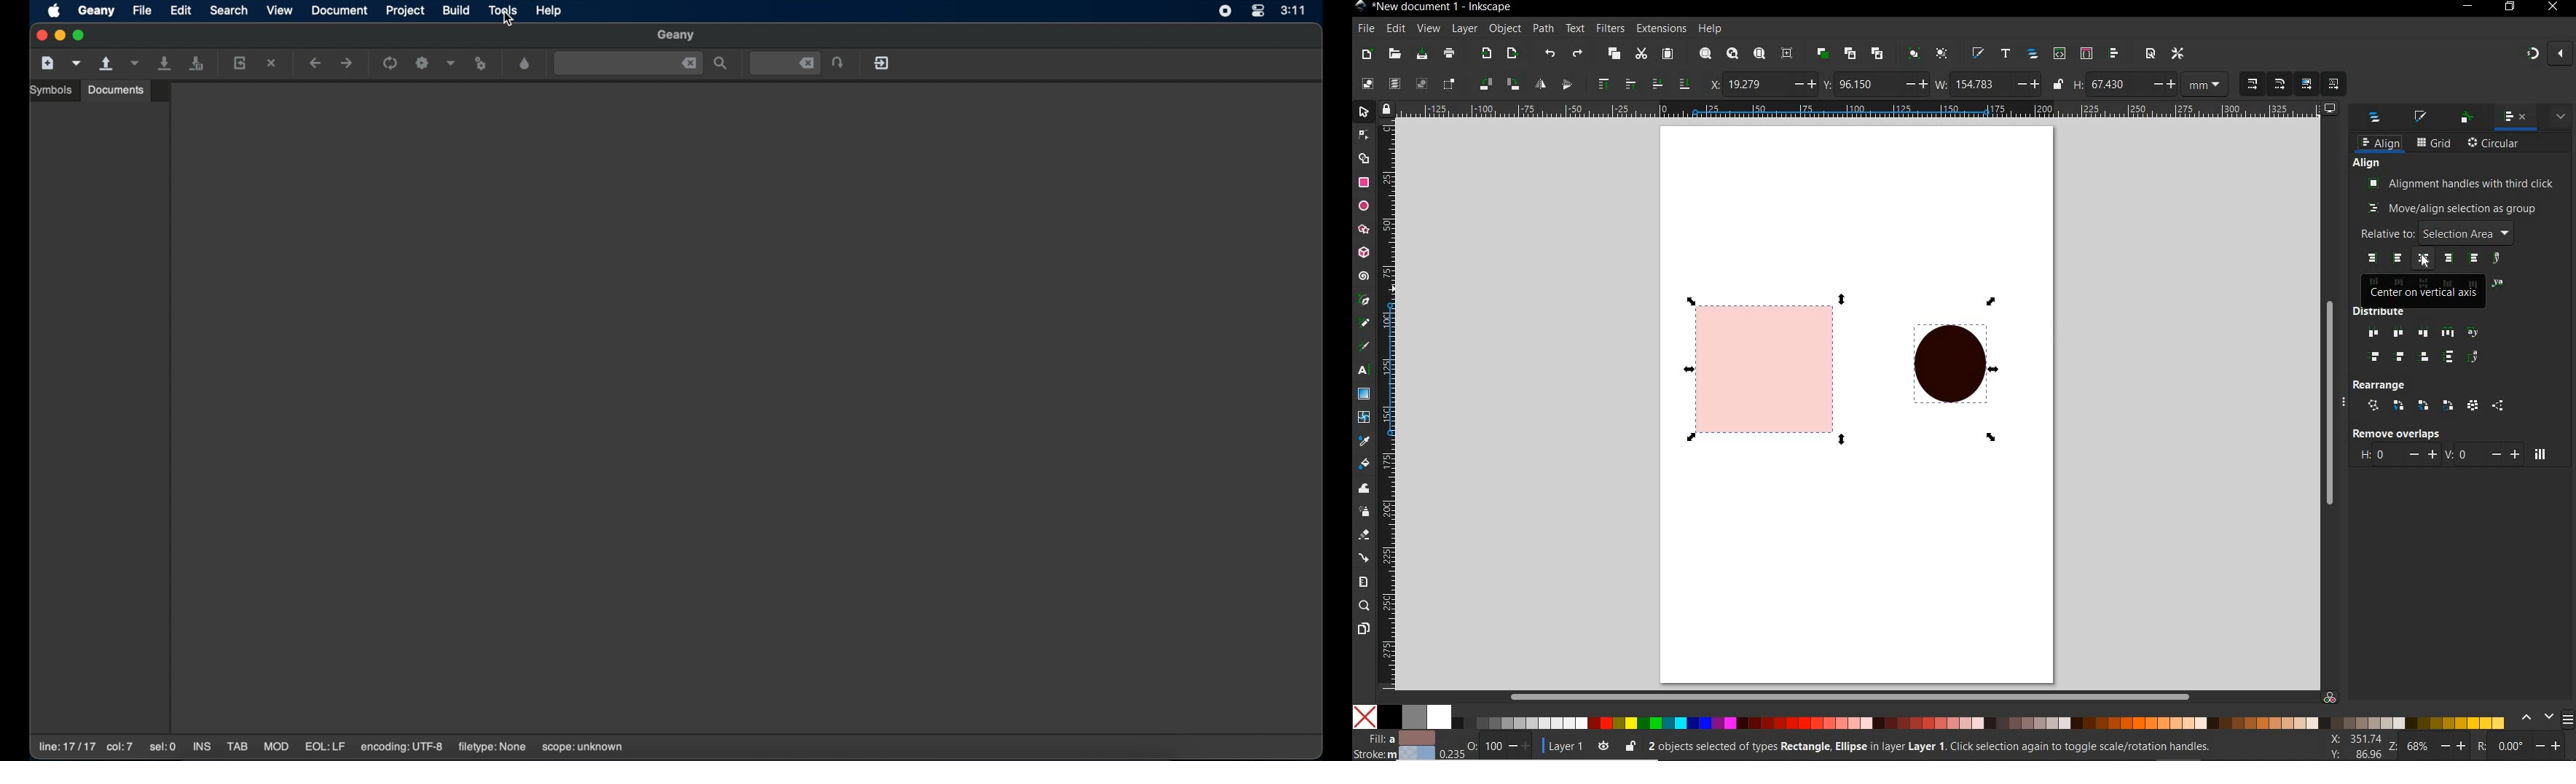 This screenshot has height=784, width=2576. Describe the element at coordinates (2434, 144) in the screenshot. I see `grid` at that location.